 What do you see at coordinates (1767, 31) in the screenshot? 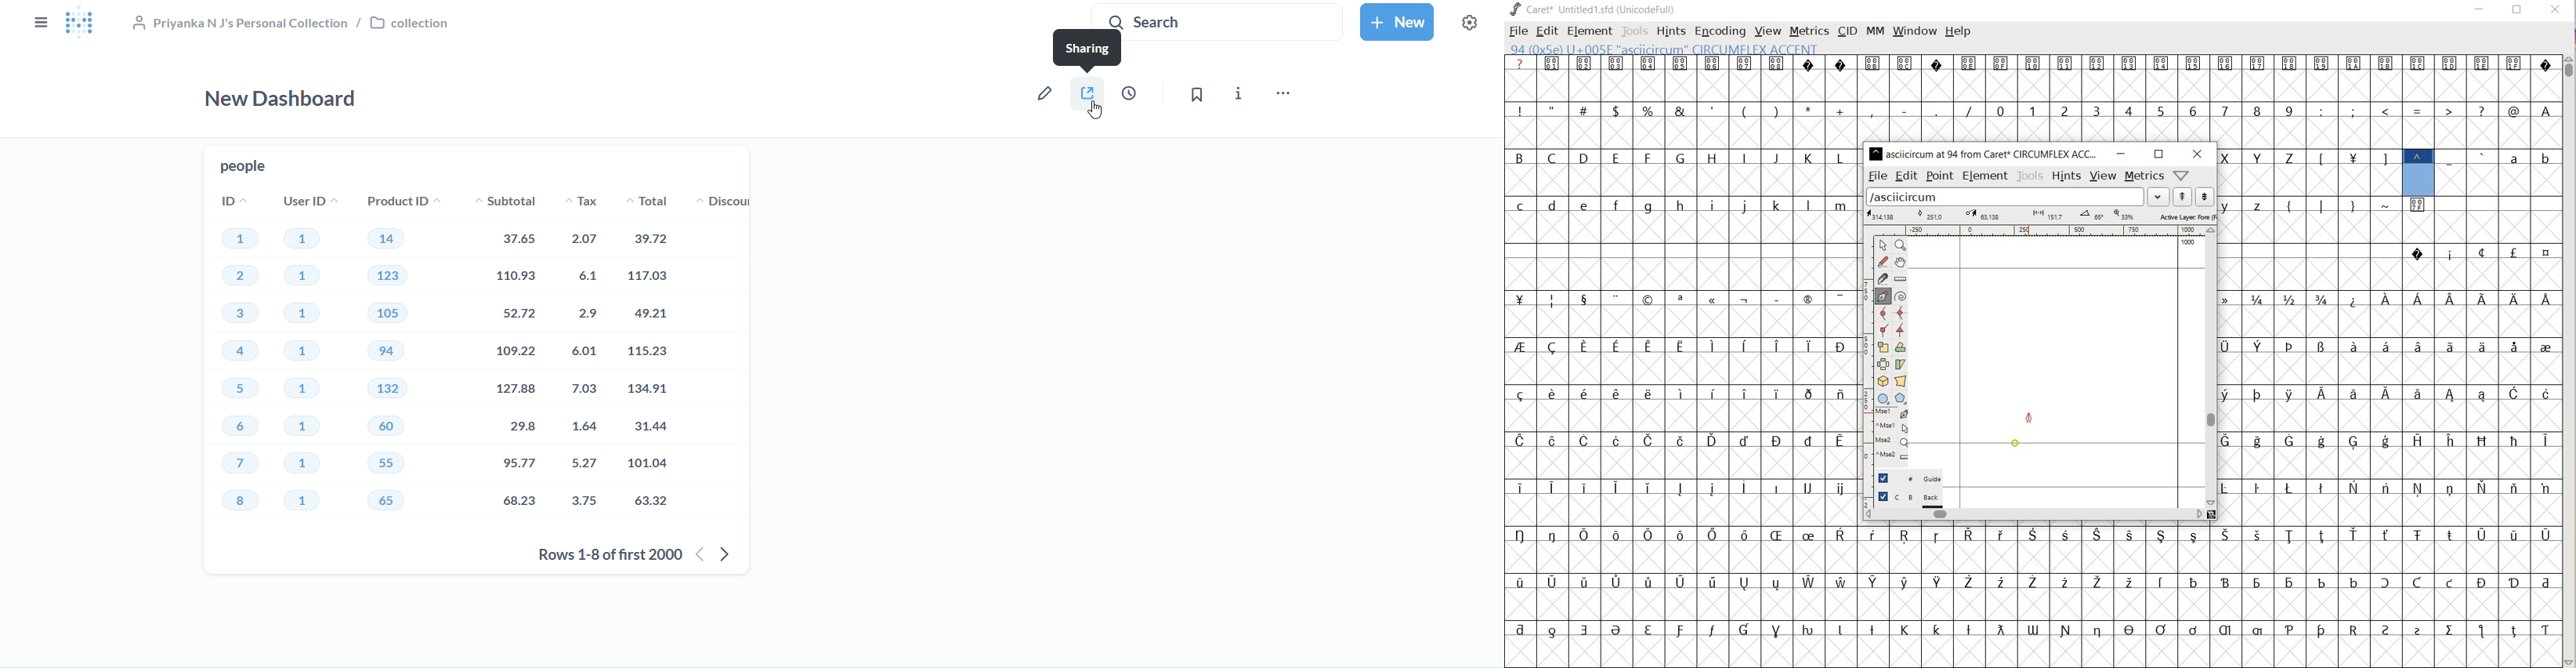
I see `VIEW` at bounding box center [1767, 31].